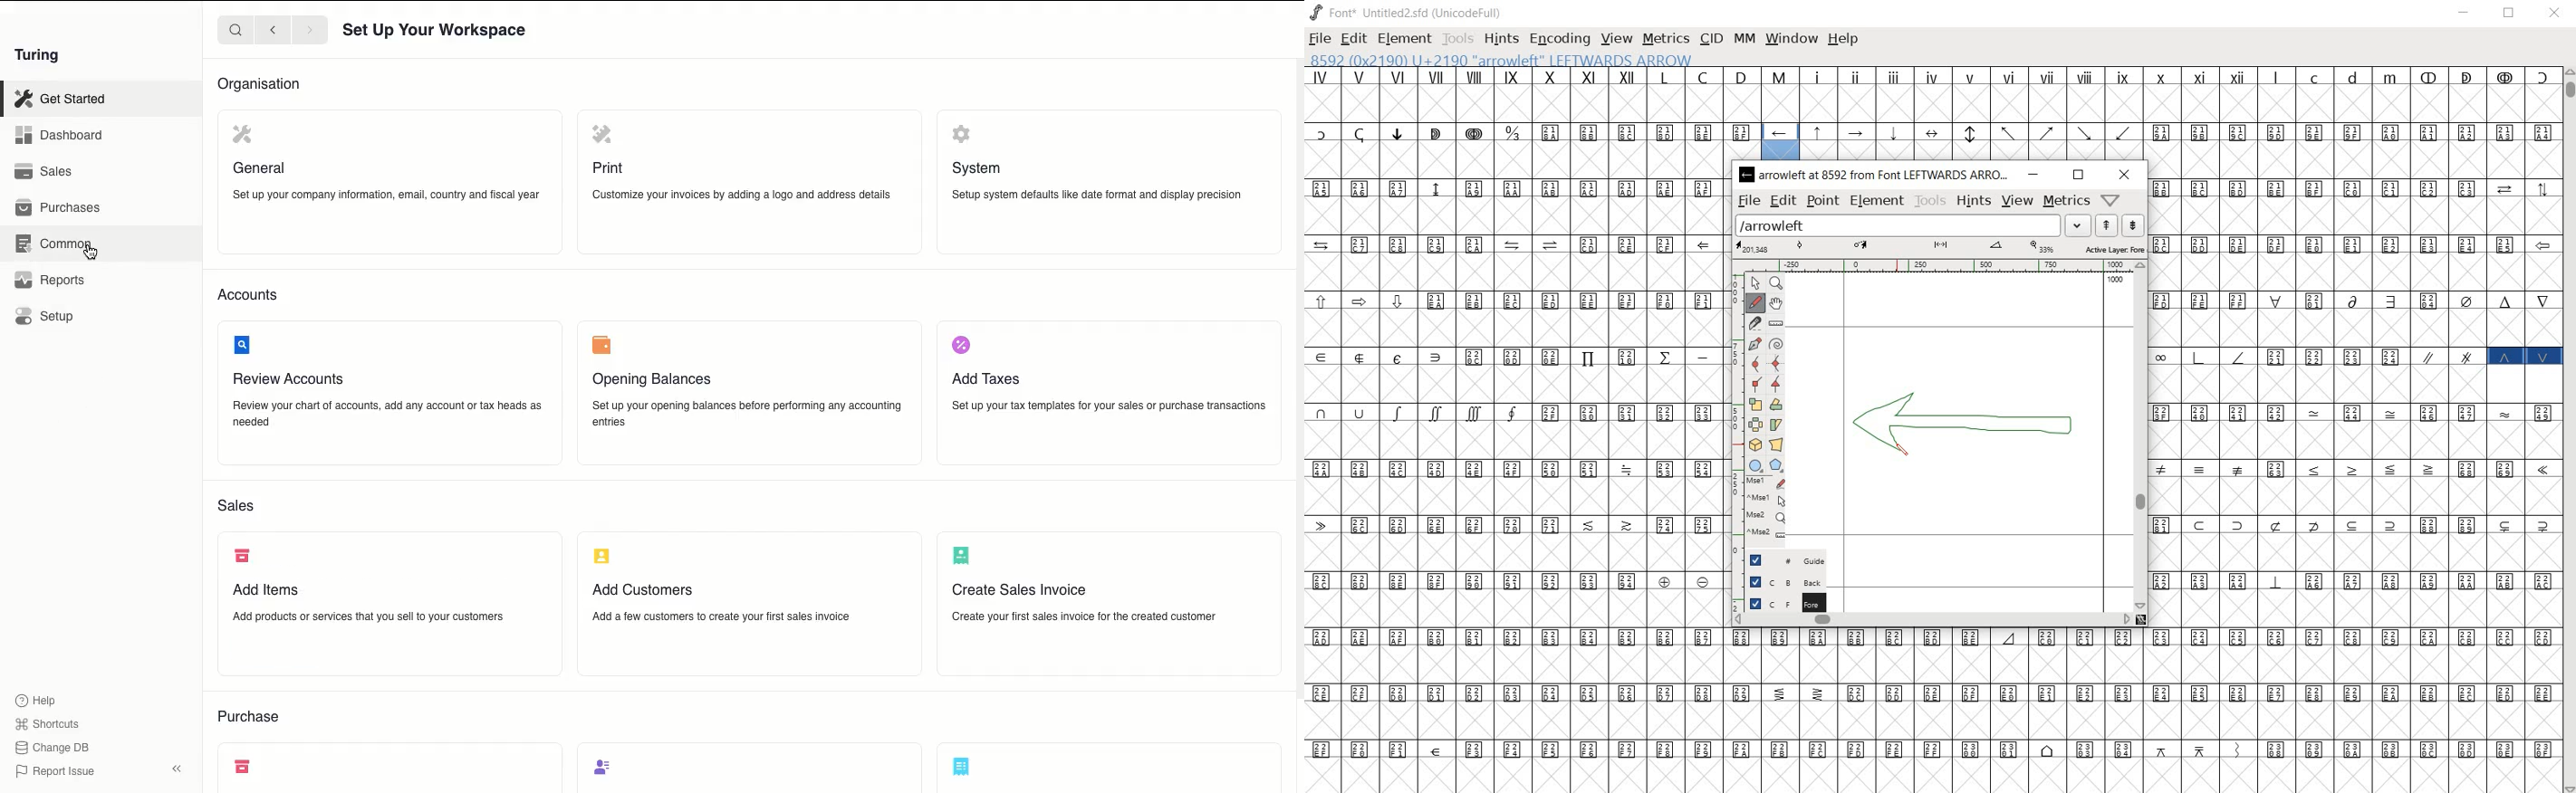  What do you see at coordinates (1929, 200) in the screenshot?
I see `tools` at bounding box center [1929, 200].